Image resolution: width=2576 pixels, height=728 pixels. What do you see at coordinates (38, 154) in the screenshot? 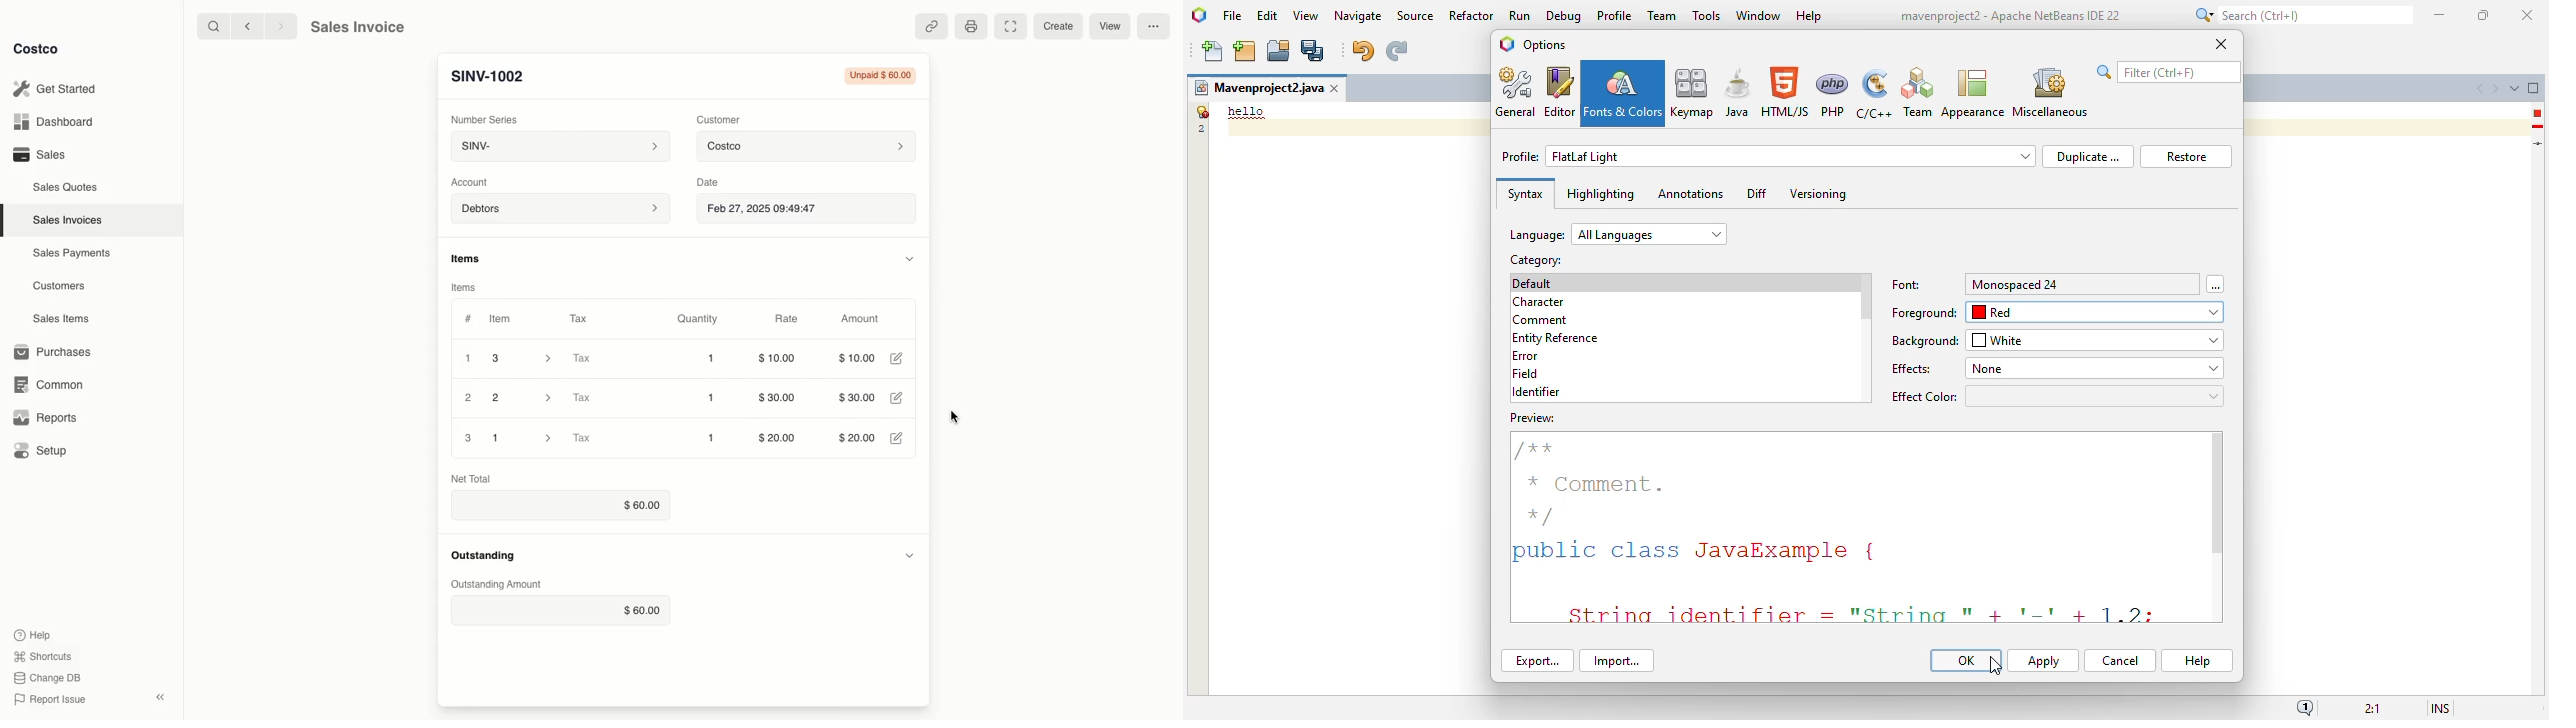
I see `Sales` at bounding box center [38, 154].